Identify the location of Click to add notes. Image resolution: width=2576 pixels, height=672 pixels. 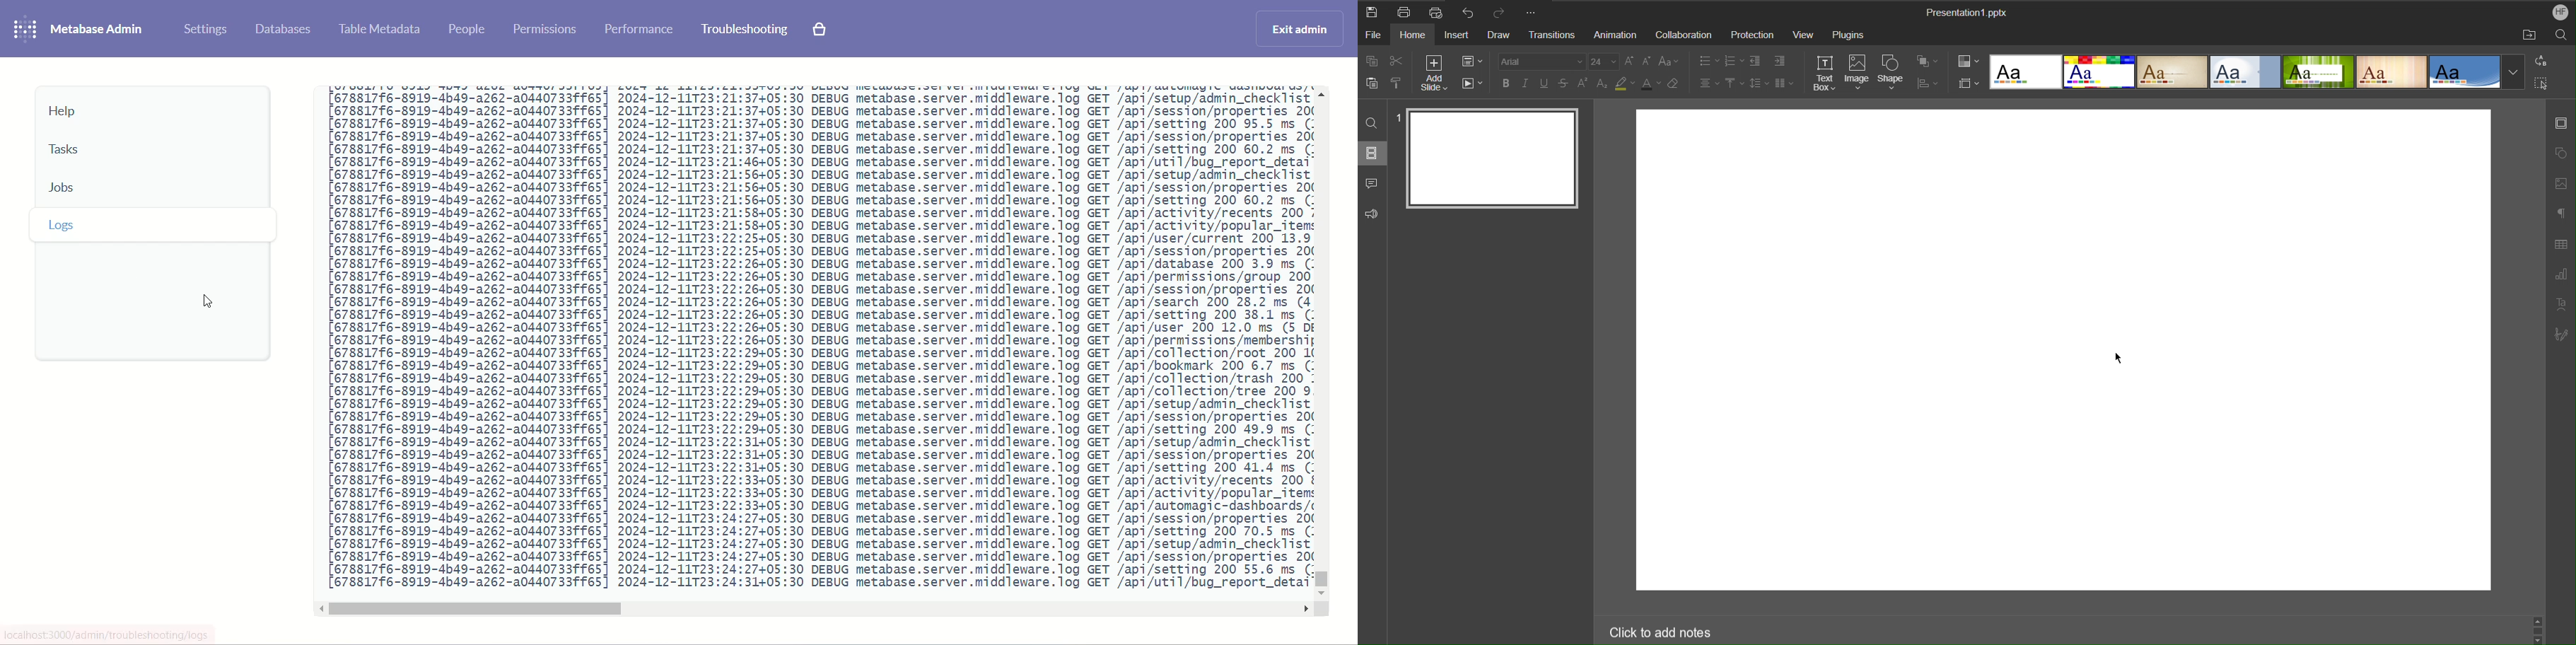
(1657, 633).